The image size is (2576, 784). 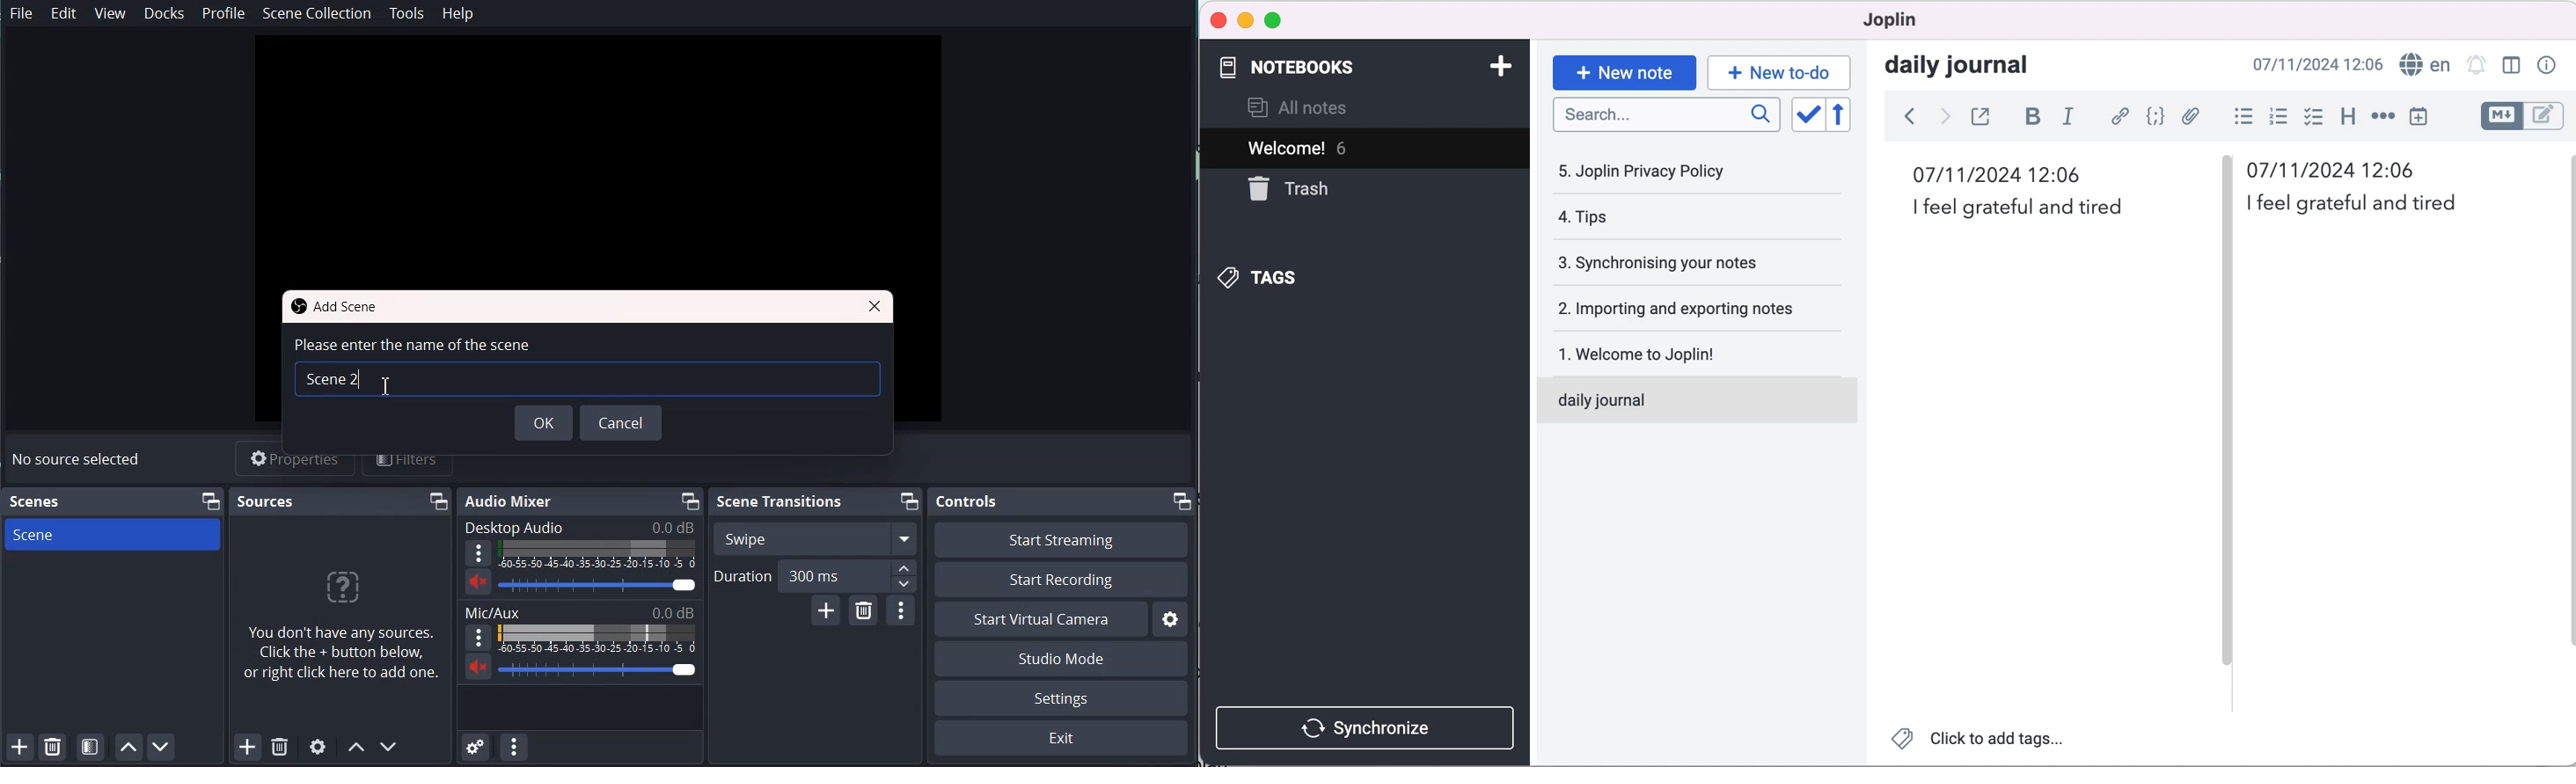 I want to click on Add configurable Transition, so click(x=825, y=610).